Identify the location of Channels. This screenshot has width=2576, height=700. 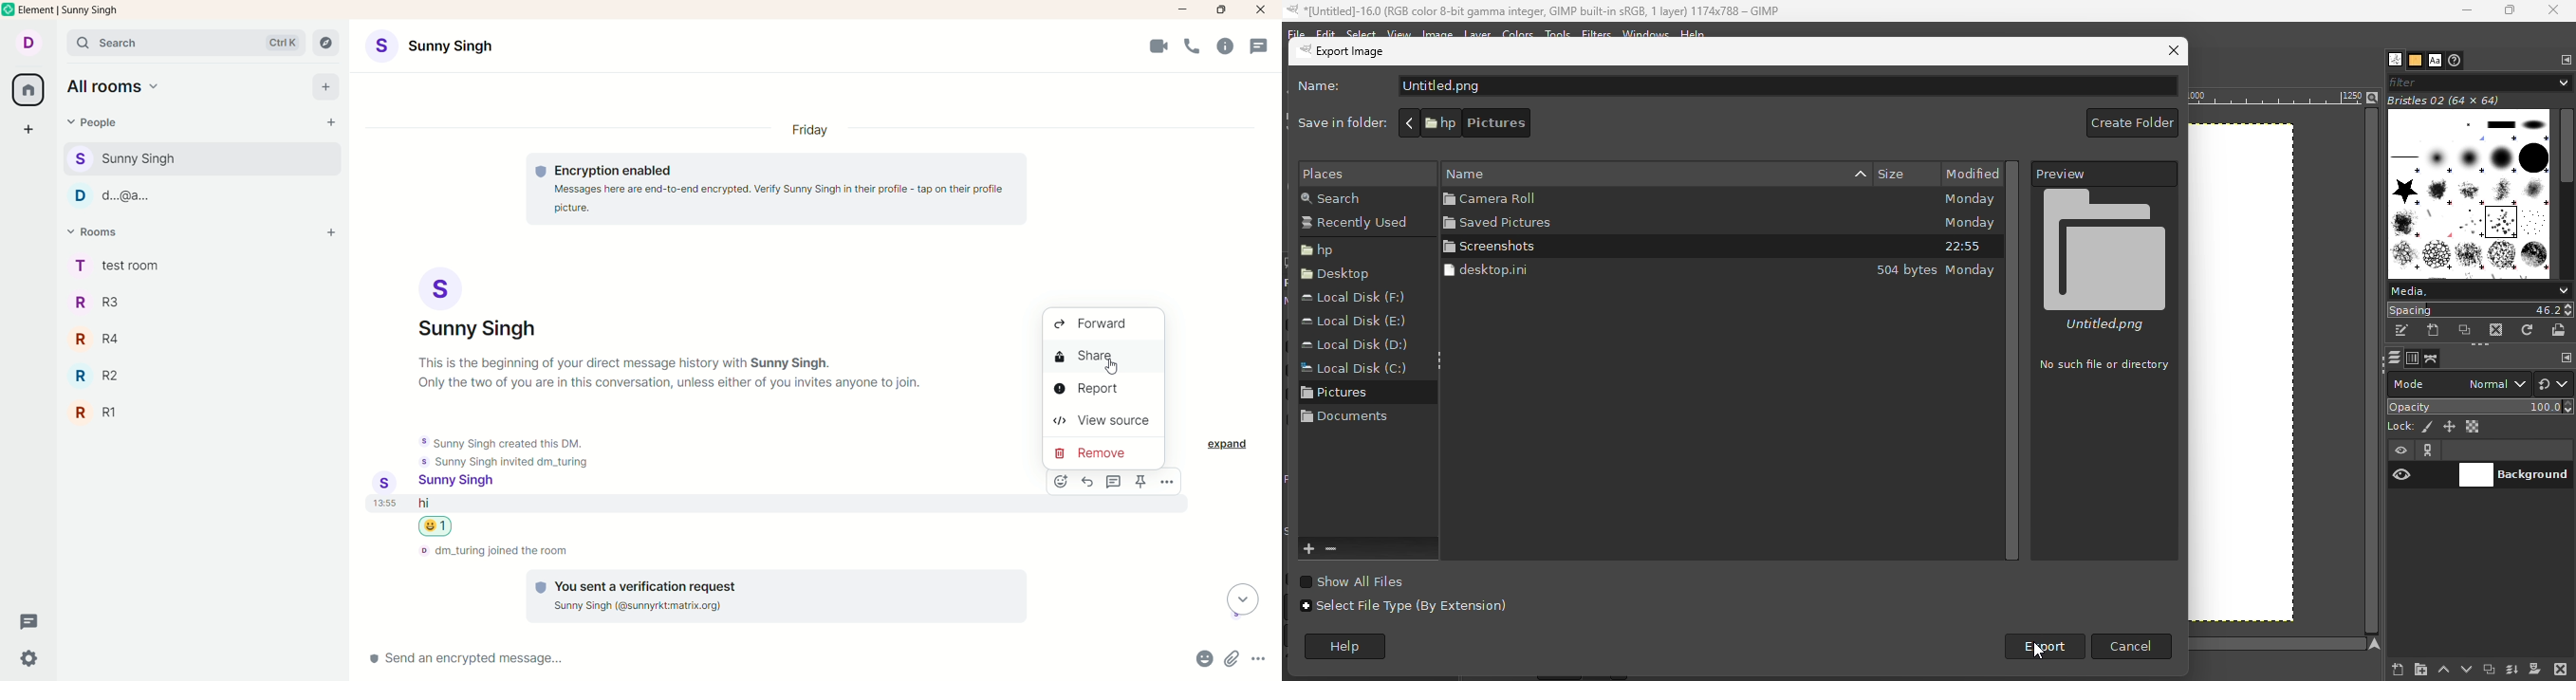
(2413, 359).